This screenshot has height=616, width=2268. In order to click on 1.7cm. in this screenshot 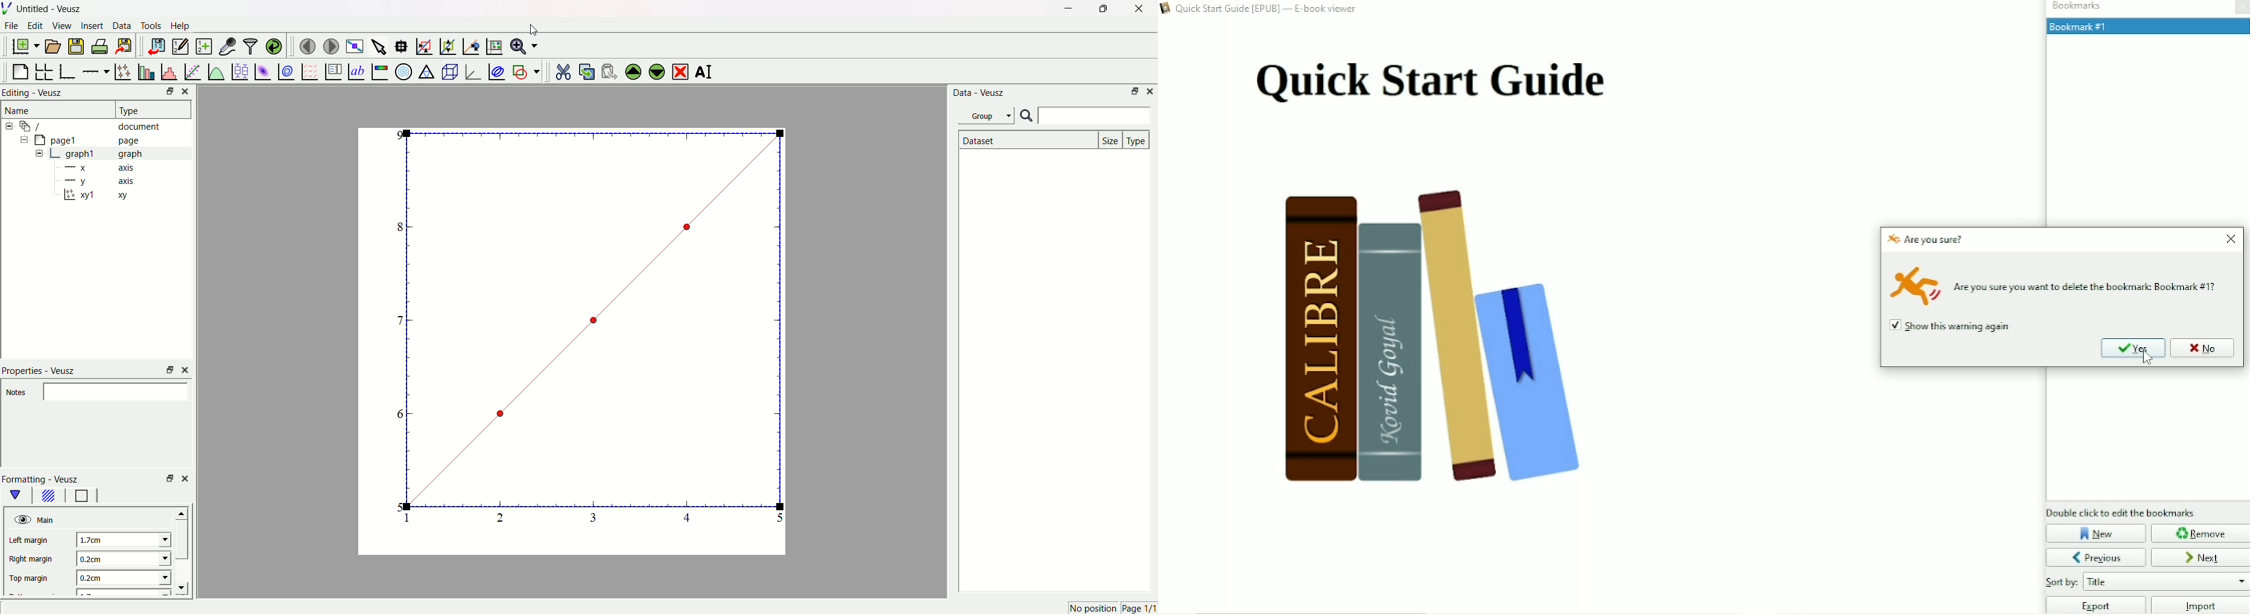, I will do `click(119, 539)`.